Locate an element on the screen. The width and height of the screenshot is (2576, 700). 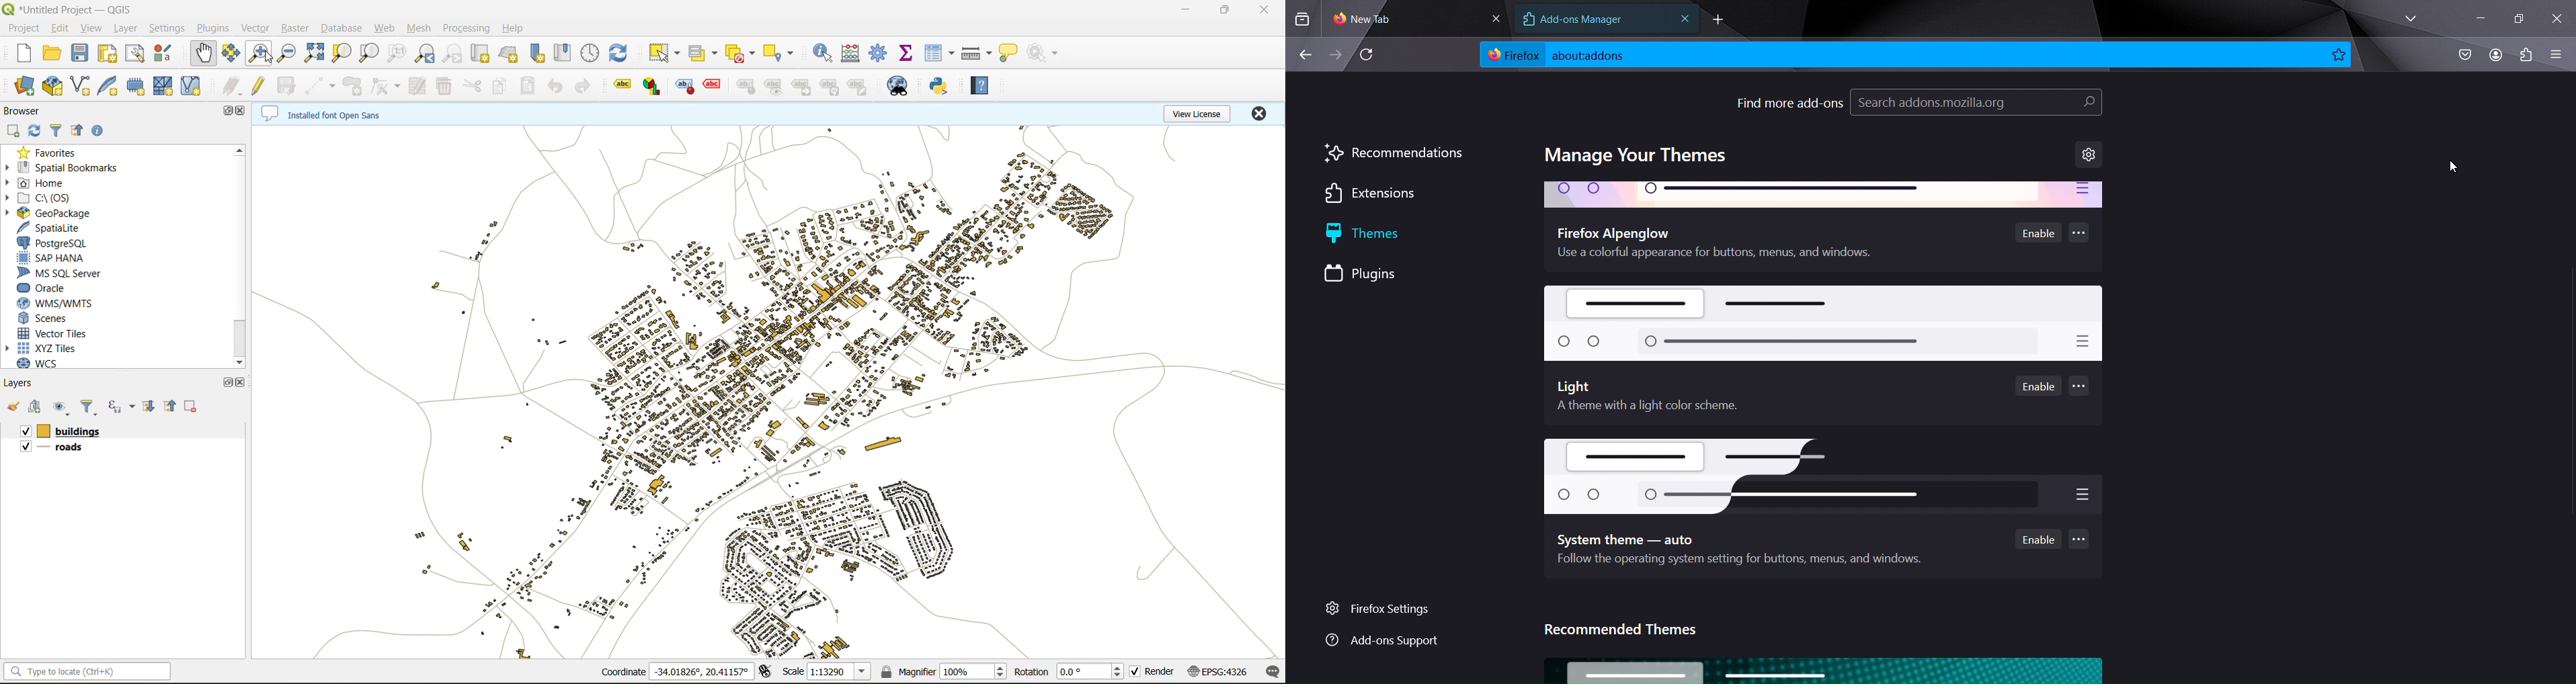
redo is located at coordinates (582, 88).